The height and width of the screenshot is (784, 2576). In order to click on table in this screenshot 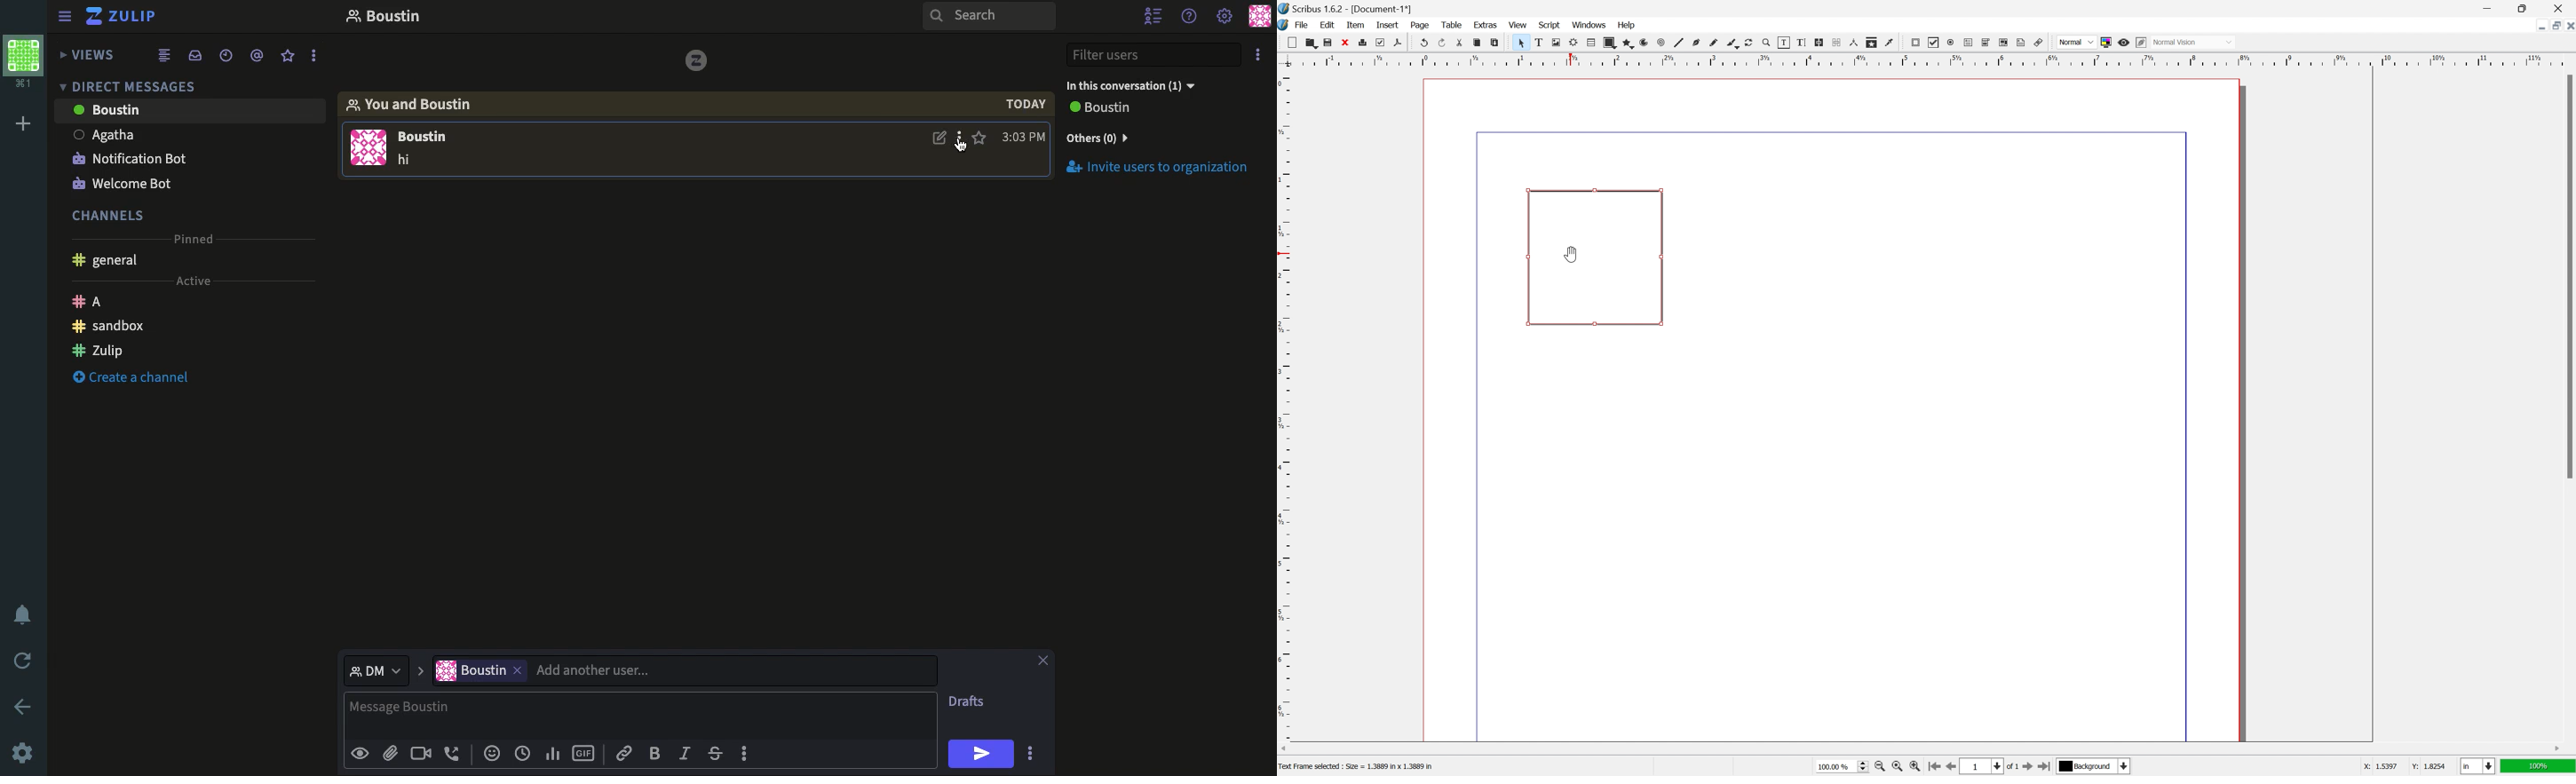, I will do `click(1591, 43)`.